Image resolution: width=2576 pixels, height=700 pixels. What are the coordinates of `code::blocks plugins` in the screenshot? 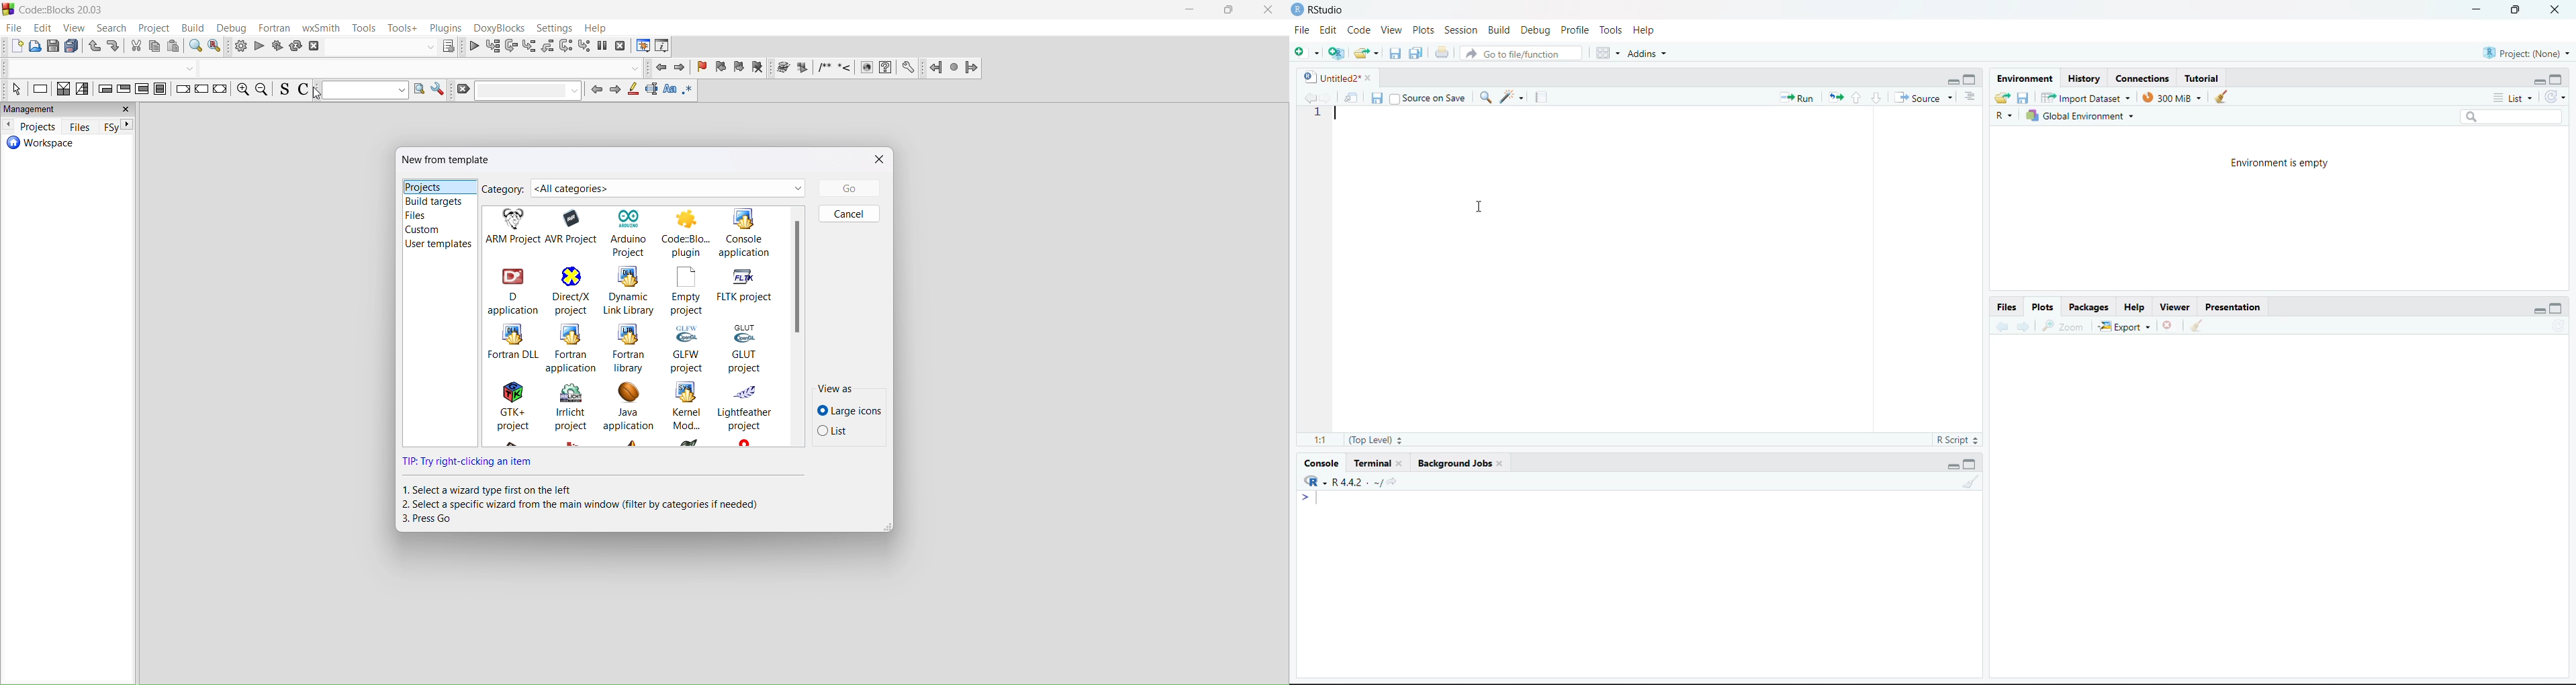 It's located at (687, 233).